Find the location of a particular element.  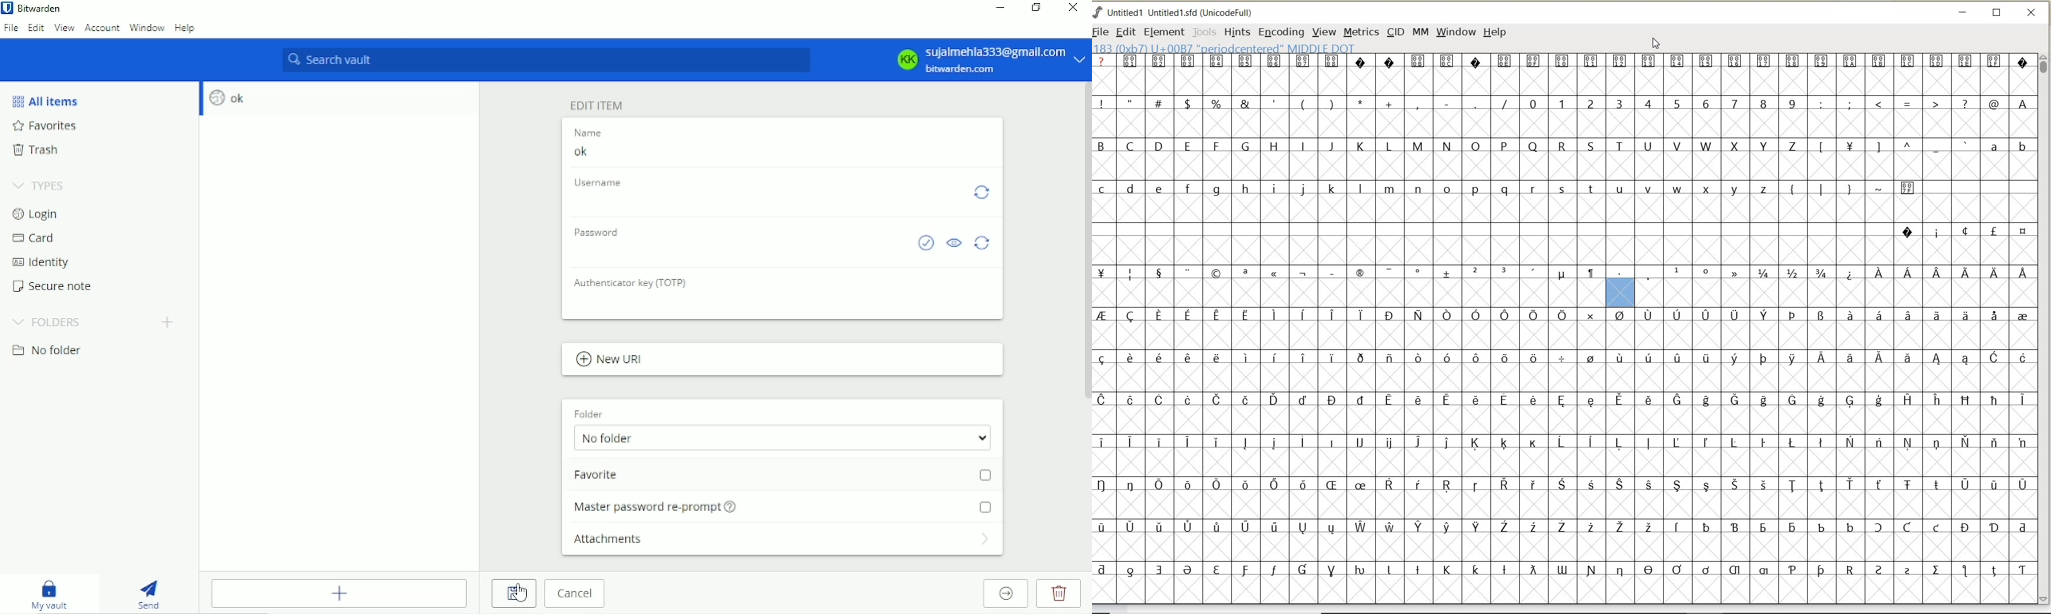

Window is located at coordinates (147, 28).